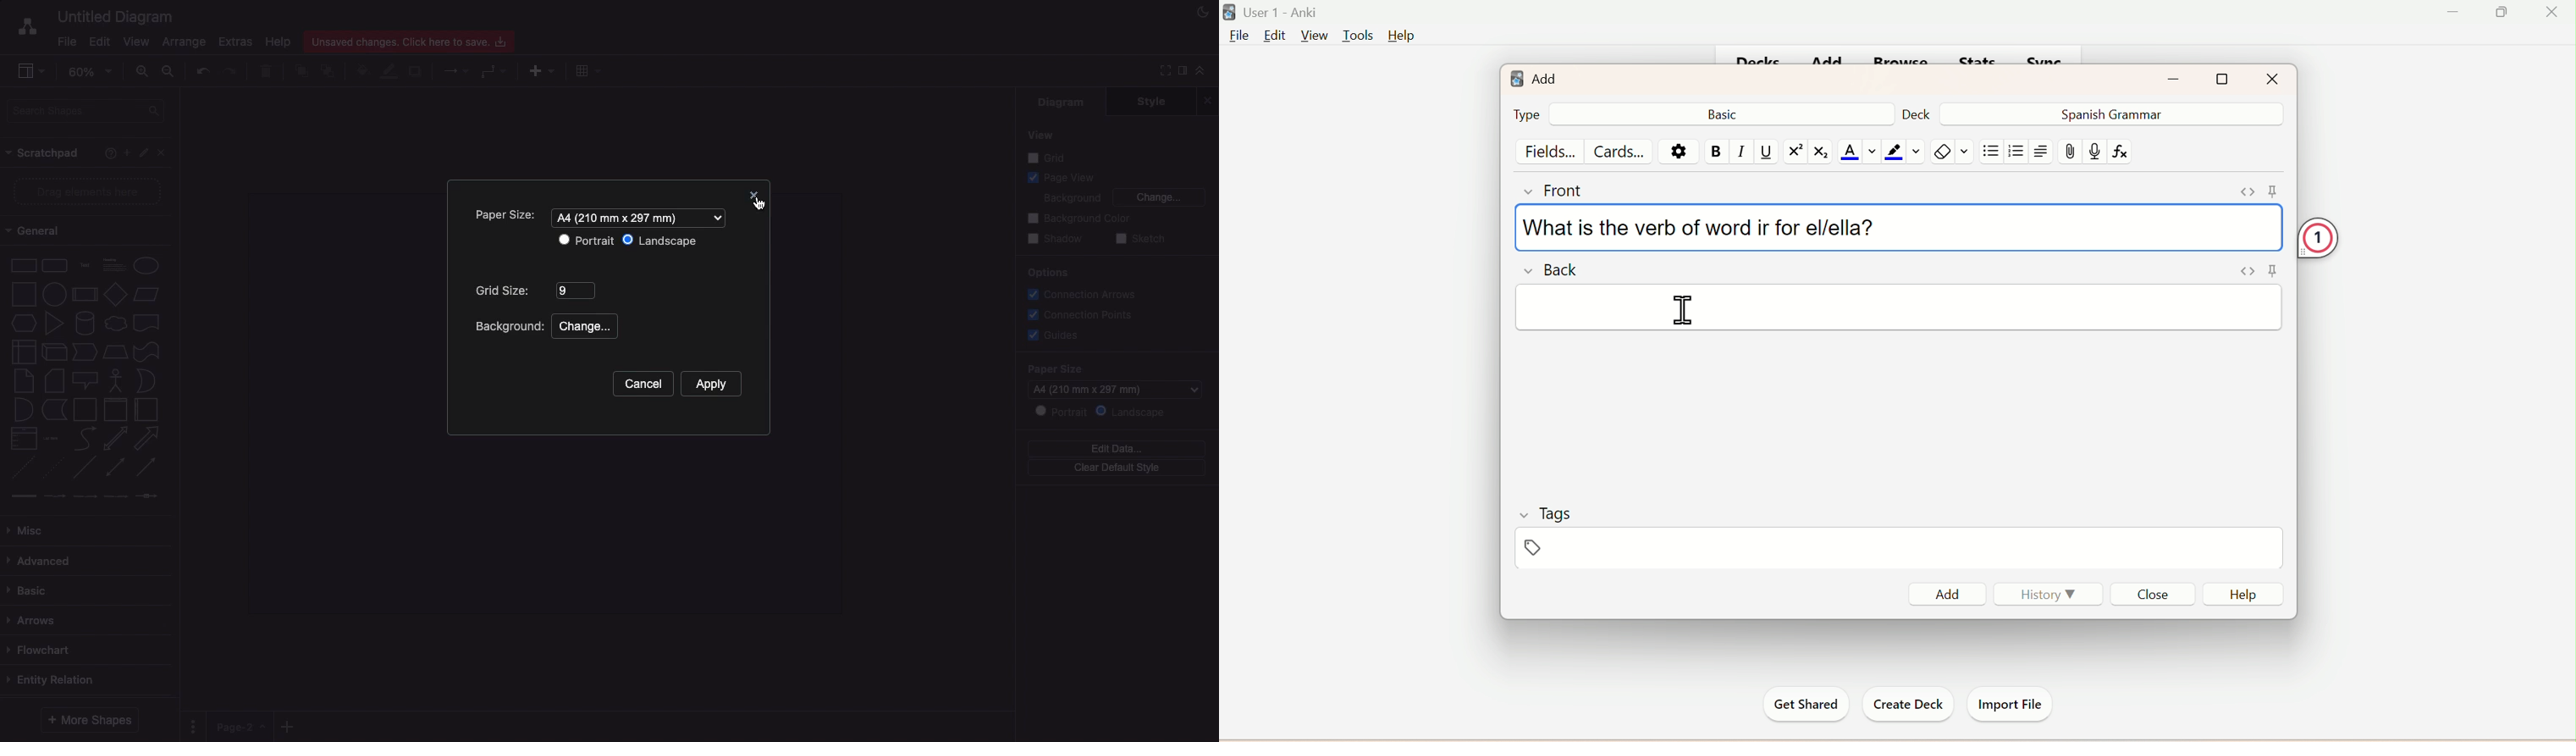 This screenshot has height=756, width=2576. I want to click on Grid, so click(1049, 157).